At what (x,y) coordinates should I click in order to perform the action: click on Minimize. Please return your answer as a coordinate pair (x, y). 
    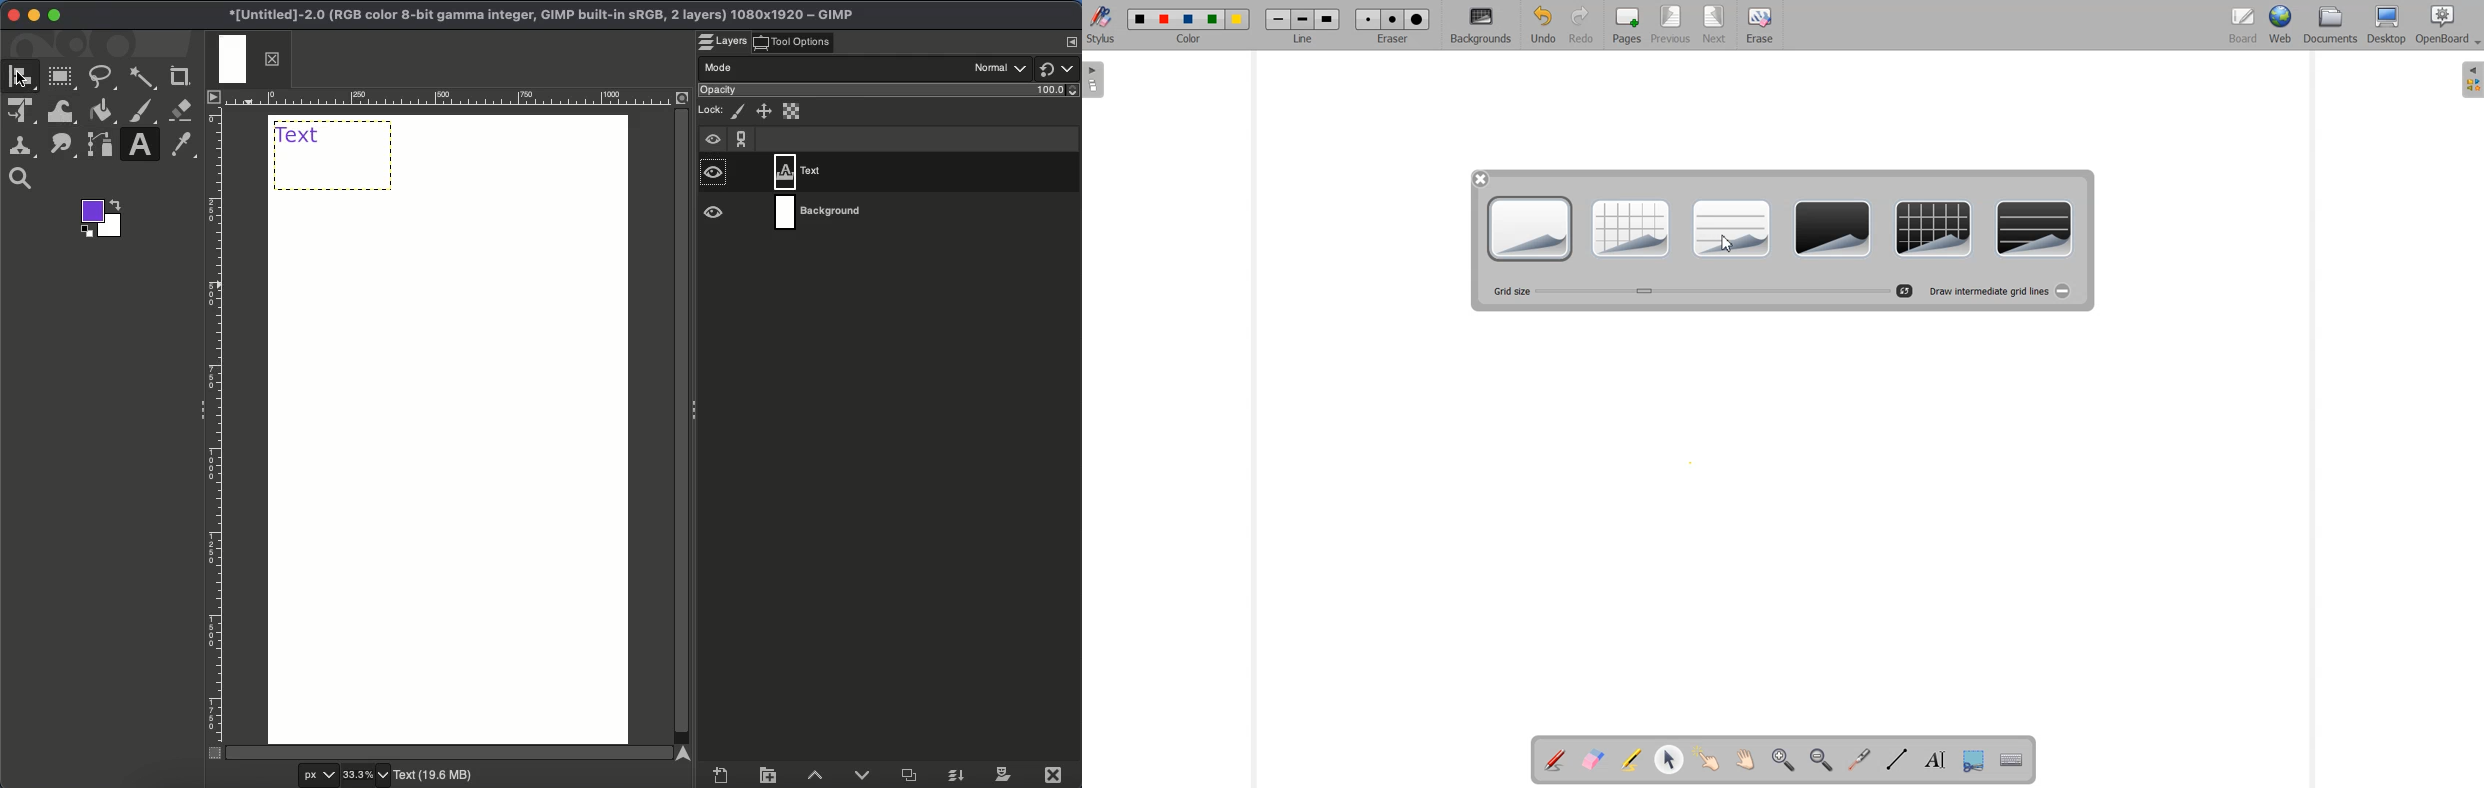
    Looking at the image, I should click on (34, 16).